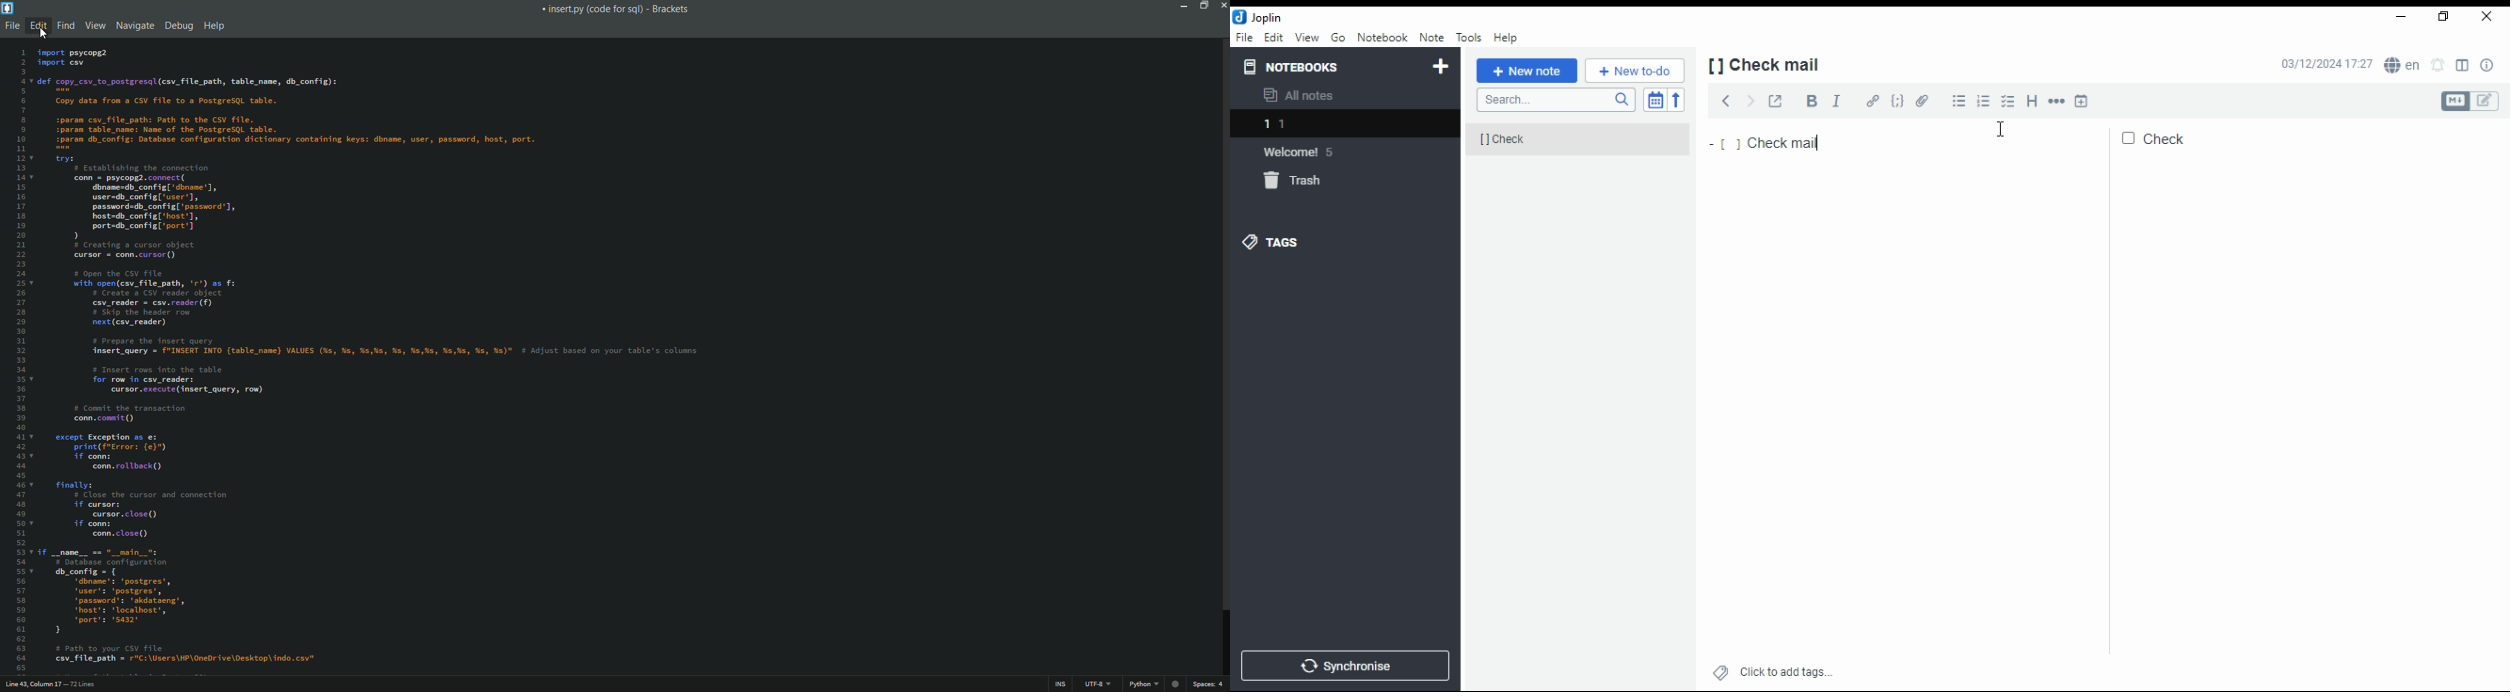 The height and width of the screenshot is (700, 2520). I want to click on synchronize, so click(1346, 666).